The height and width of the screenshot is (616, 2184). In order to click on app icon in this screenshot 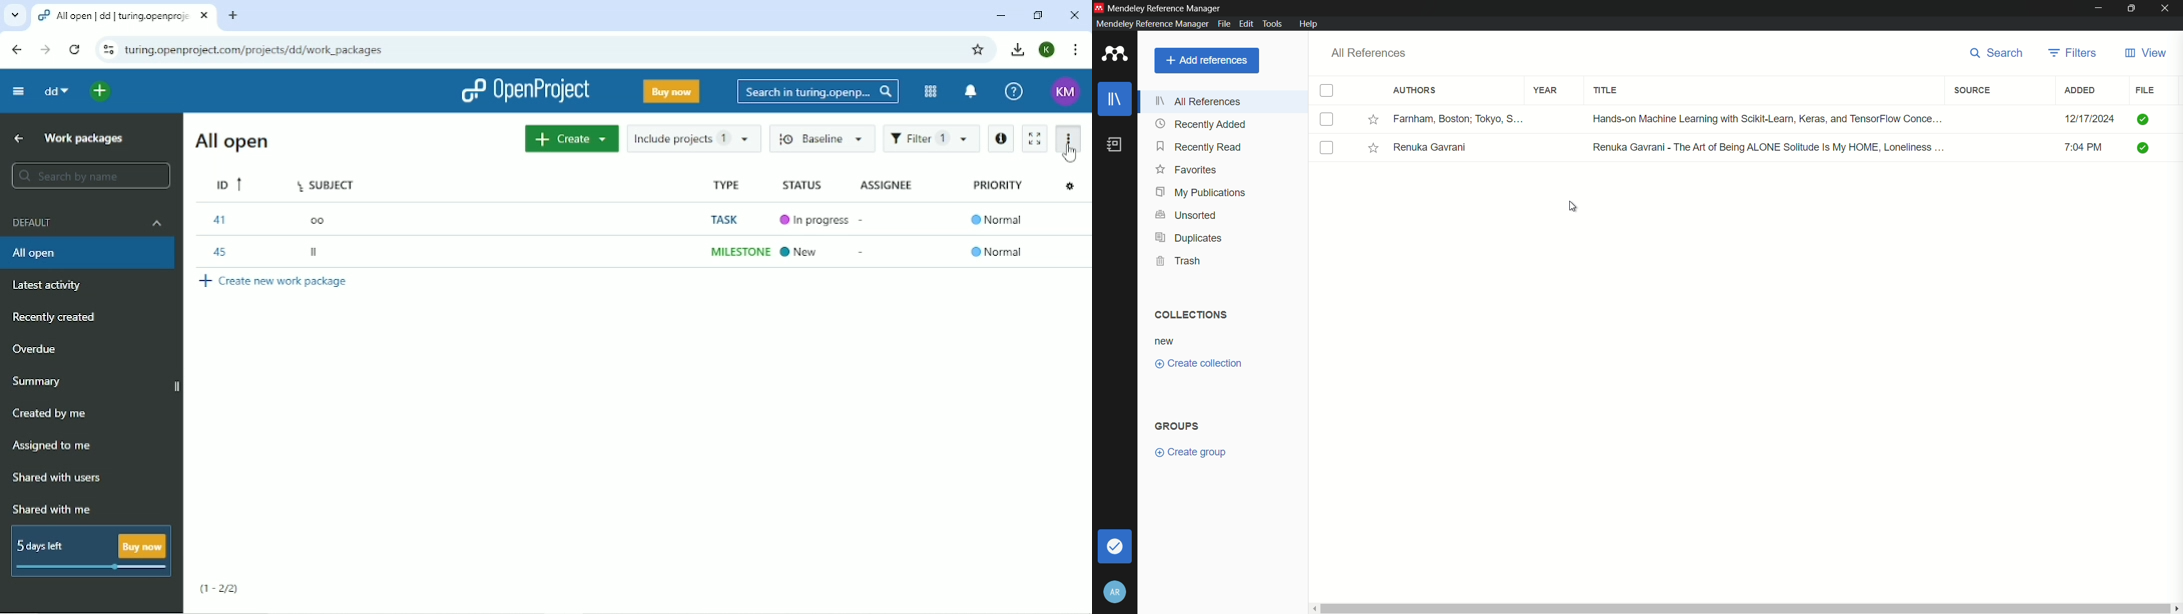, I will do `click(1112, 54)`.